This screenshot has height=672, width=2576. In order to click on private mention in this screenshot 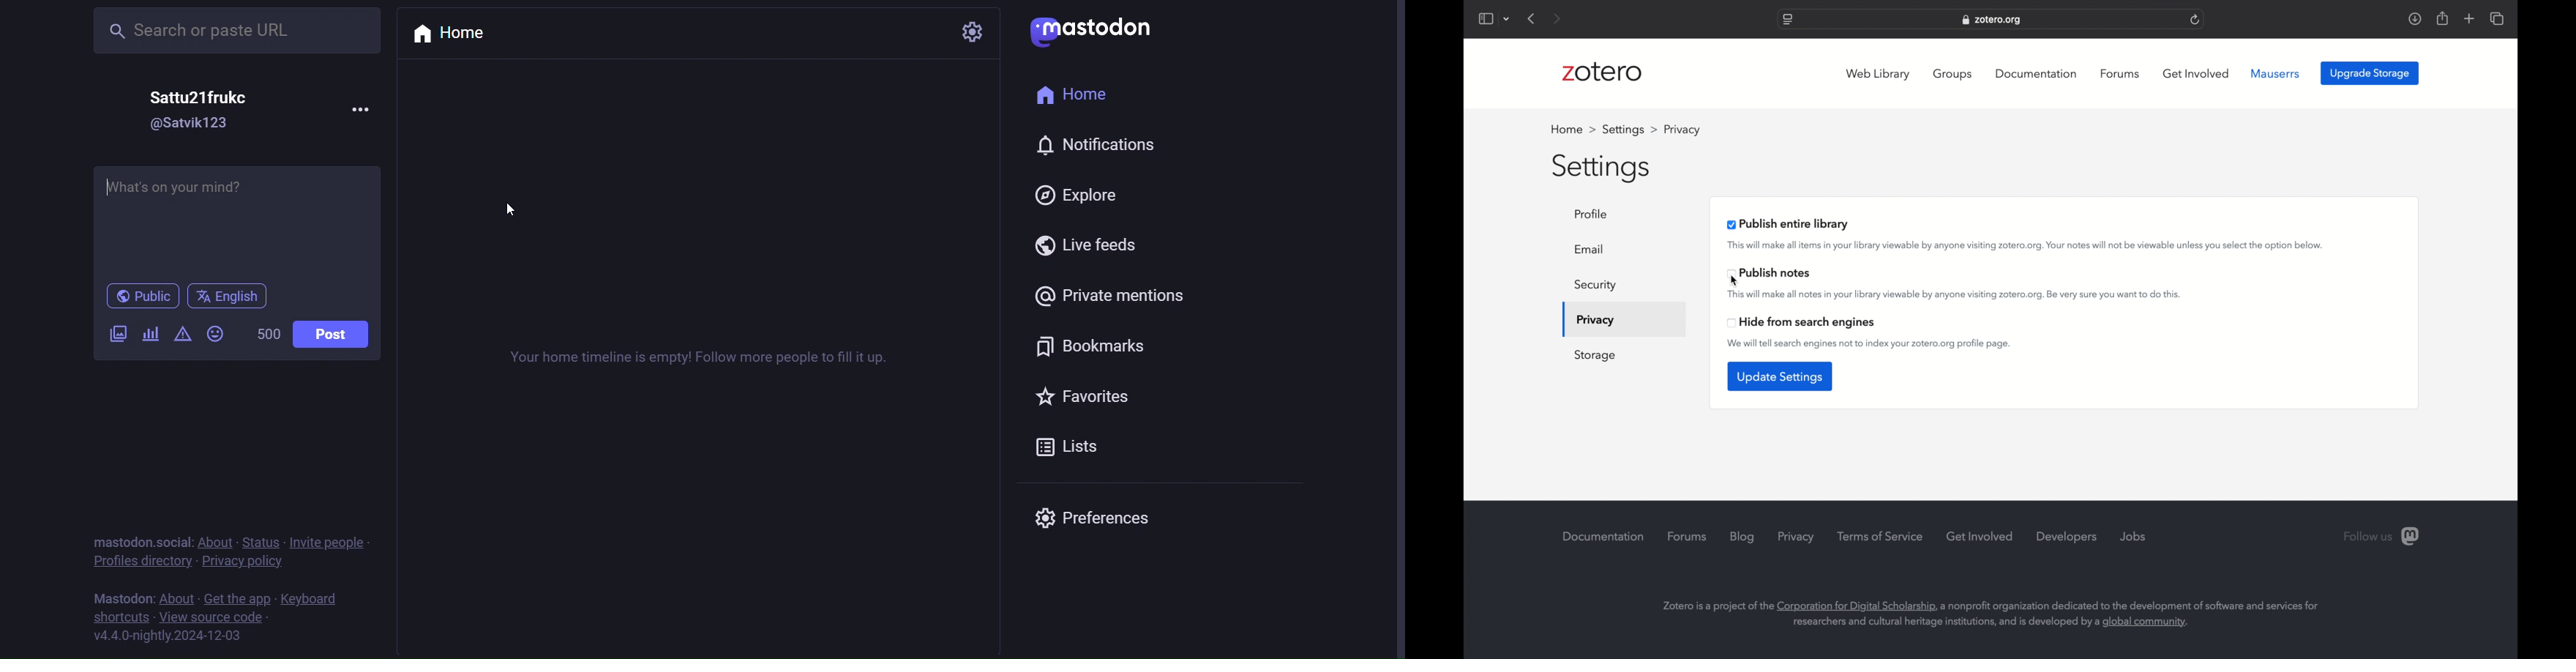, I will do `click(1115, 296)`.